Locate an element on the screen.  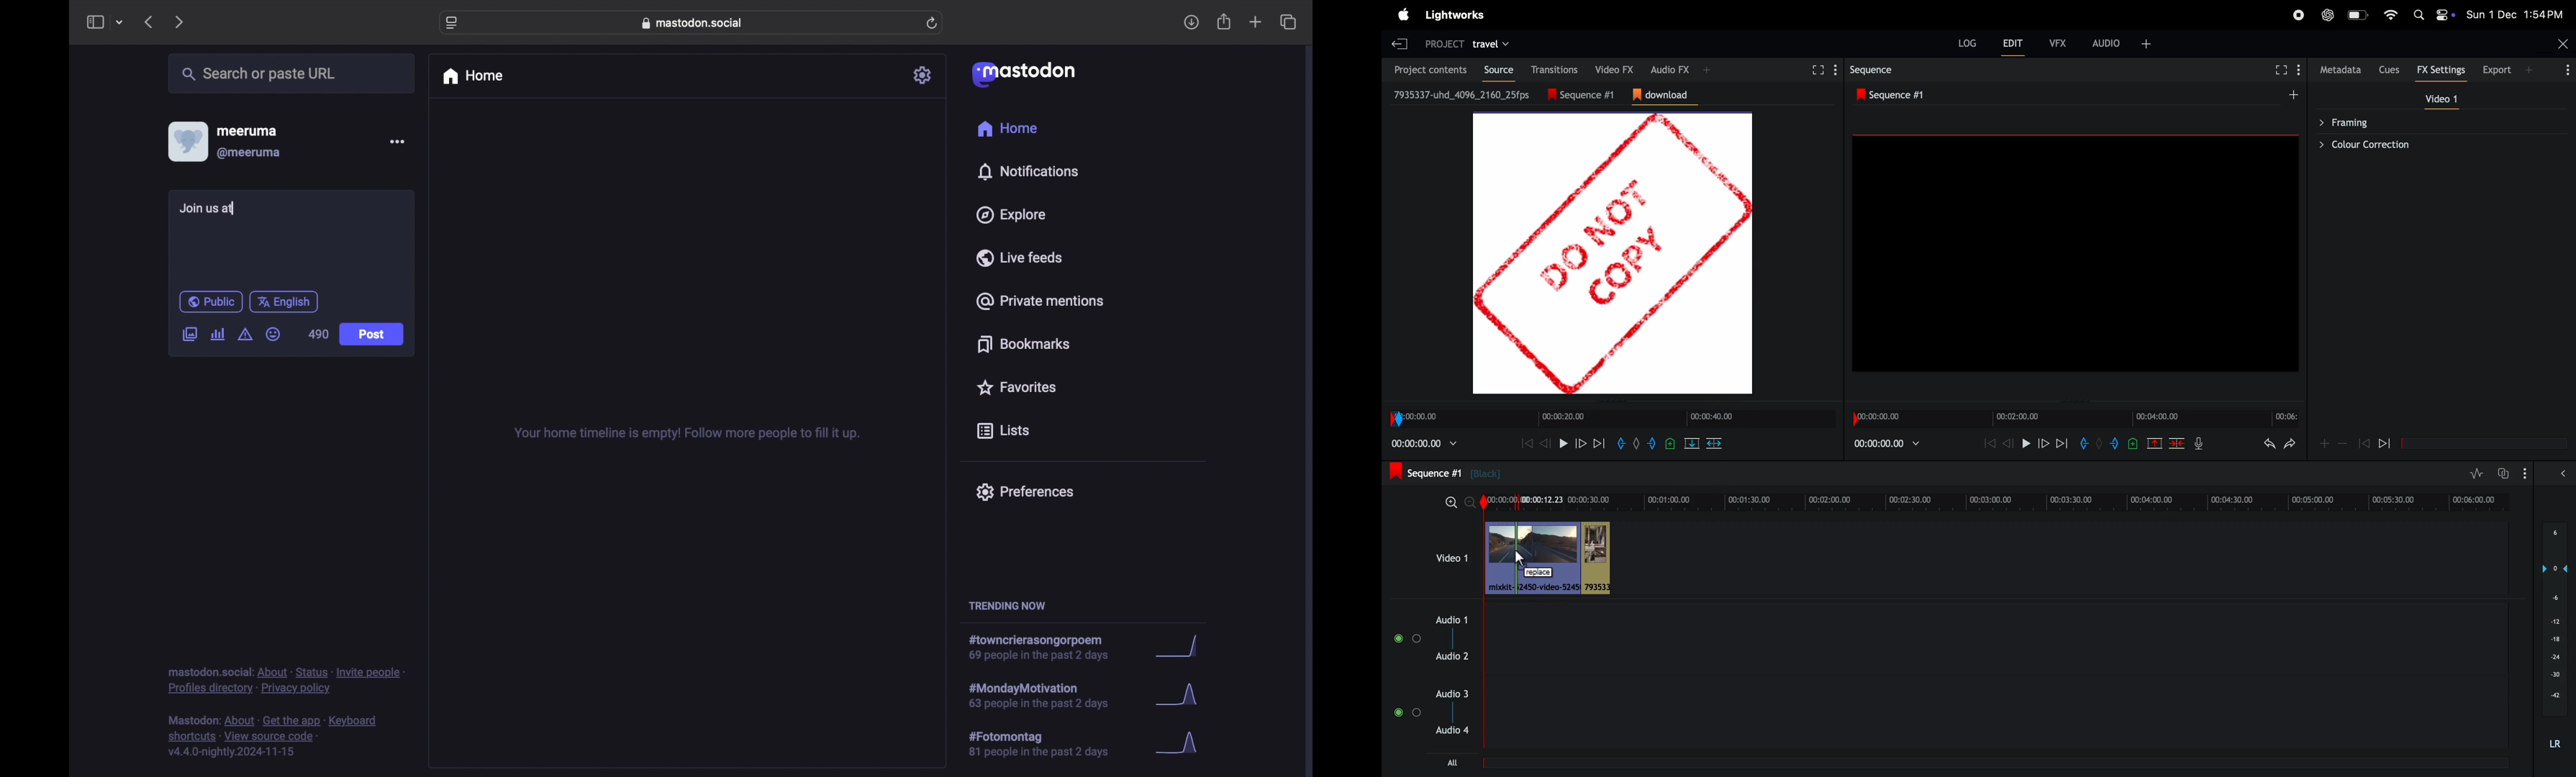
search or paste url is located at coordinates (258, 74).